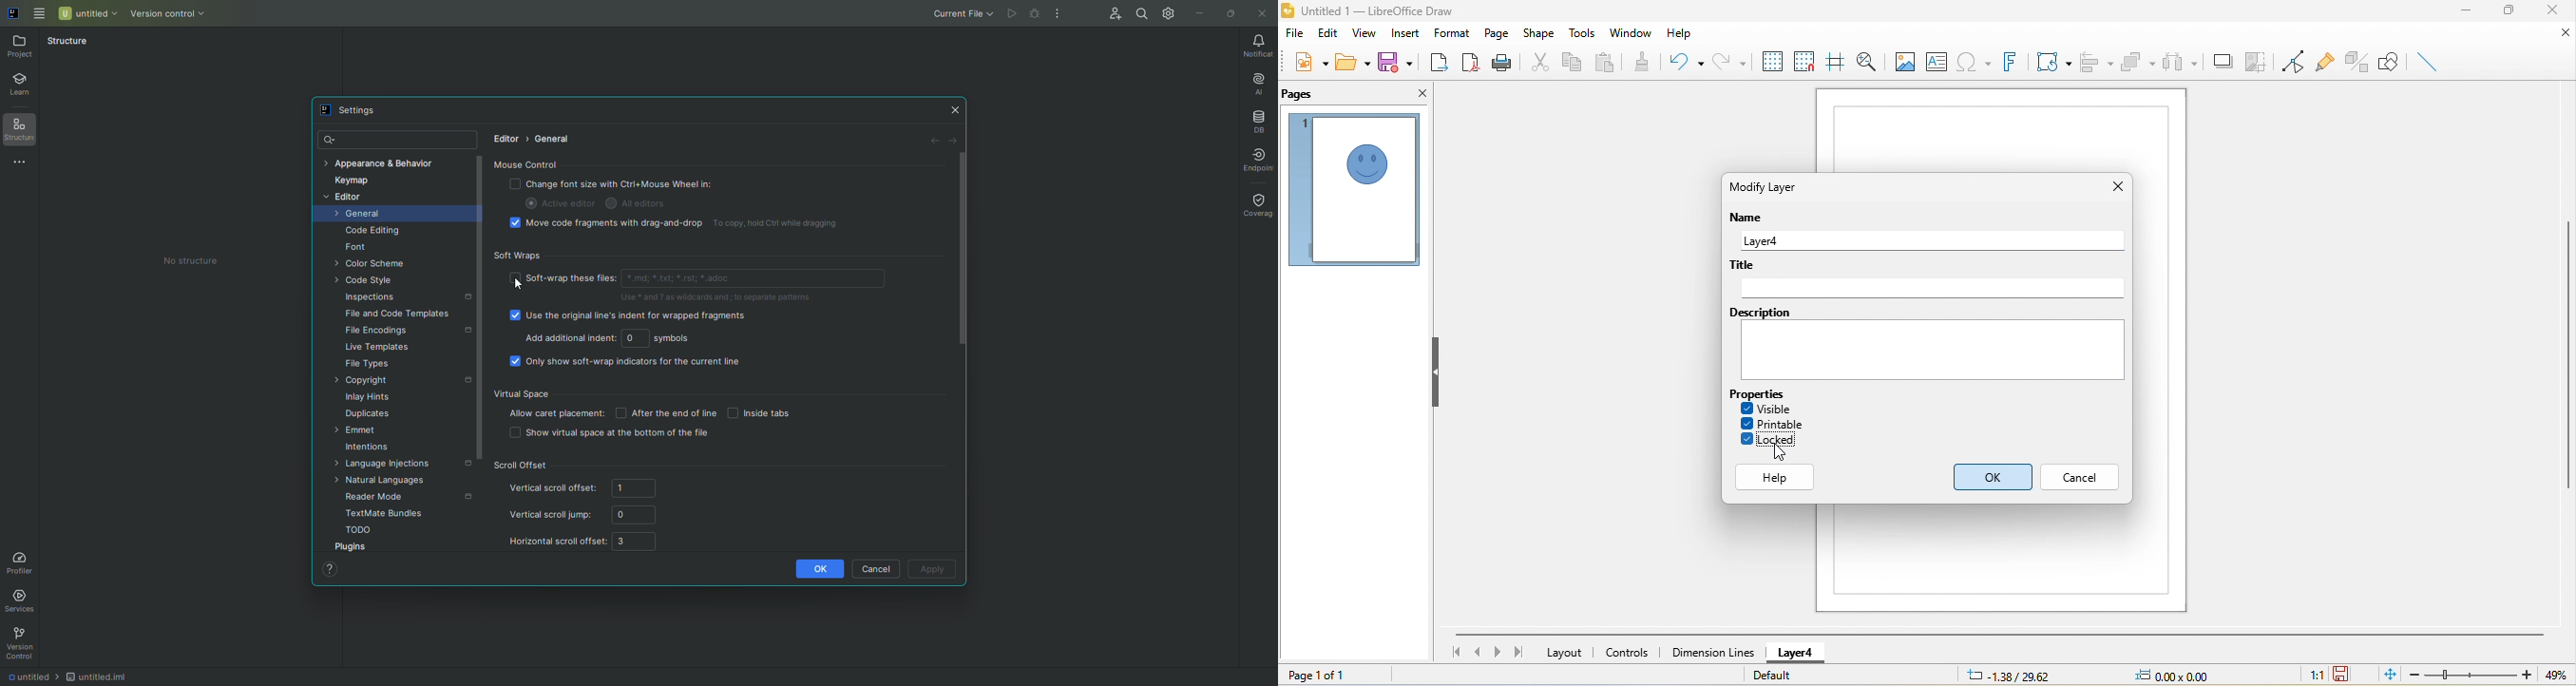  What do you see at coordinates (2054, 61) in the screenshot?
I see `transformation` at bounding box center [2054, 61].